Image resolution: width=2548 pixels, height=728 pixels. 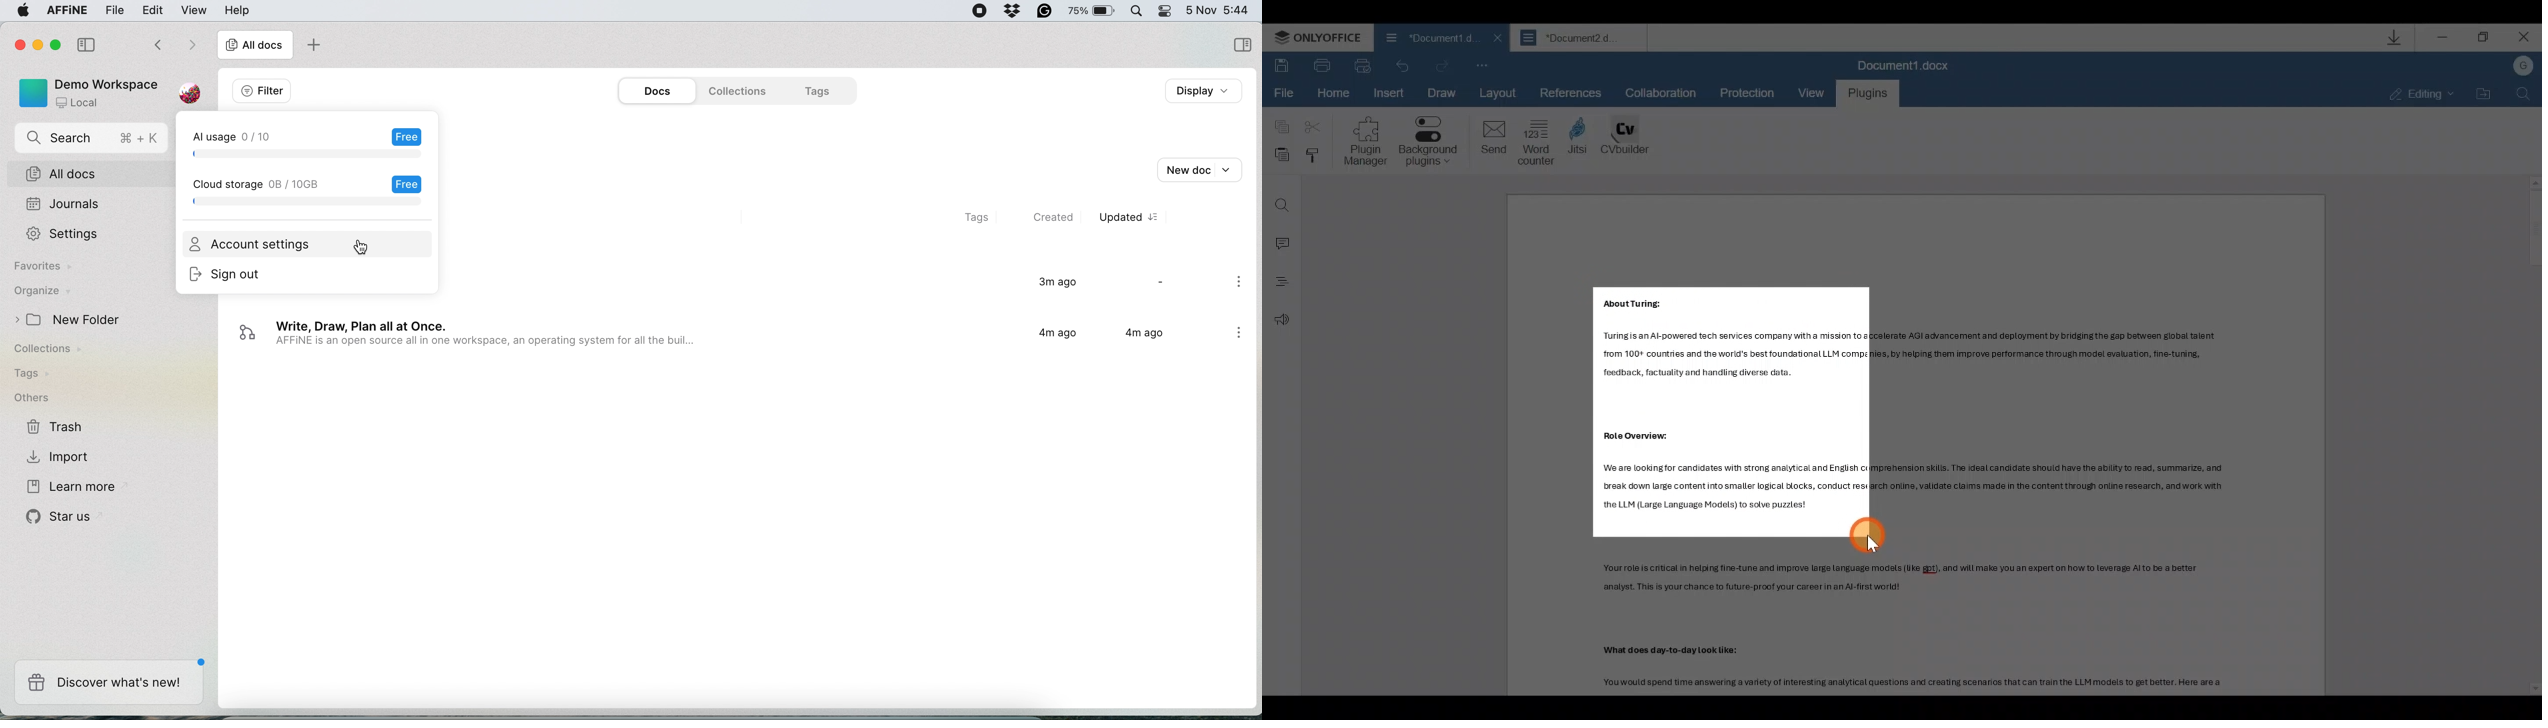 I want to click on Comment, so click(x=1280, y=243).